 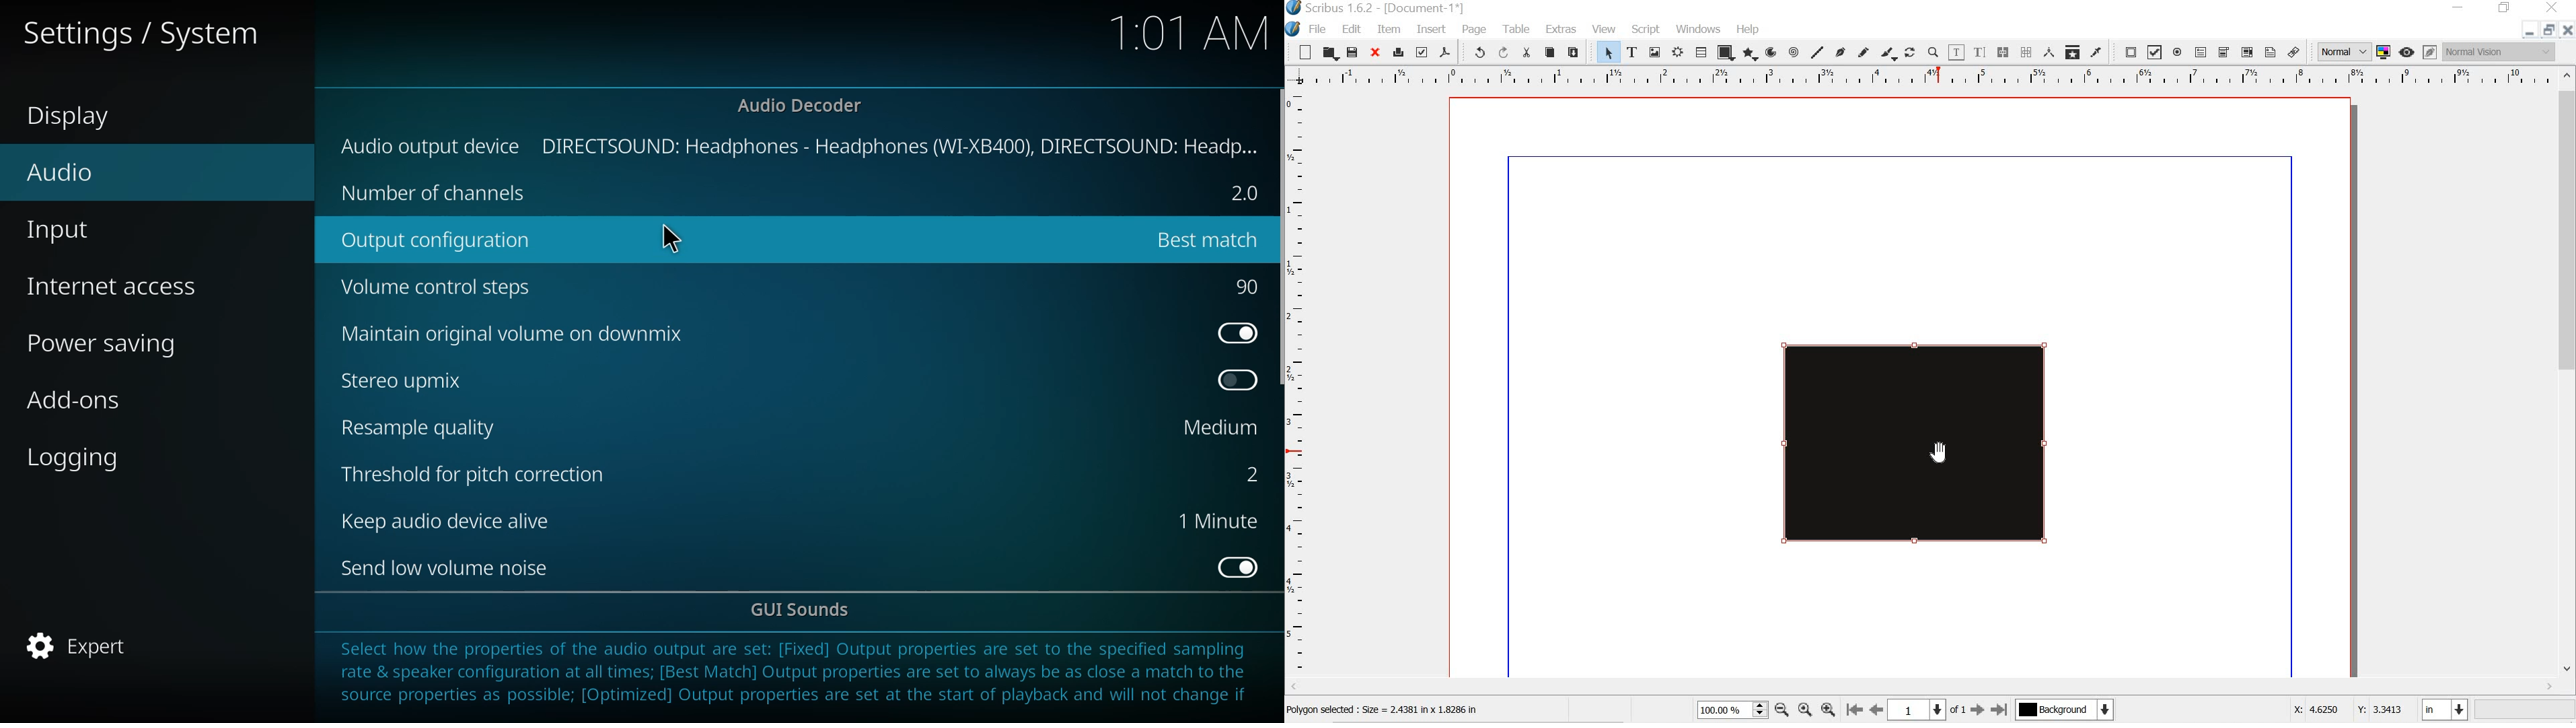 I want to click on decoder, so click(x=796, y=103).